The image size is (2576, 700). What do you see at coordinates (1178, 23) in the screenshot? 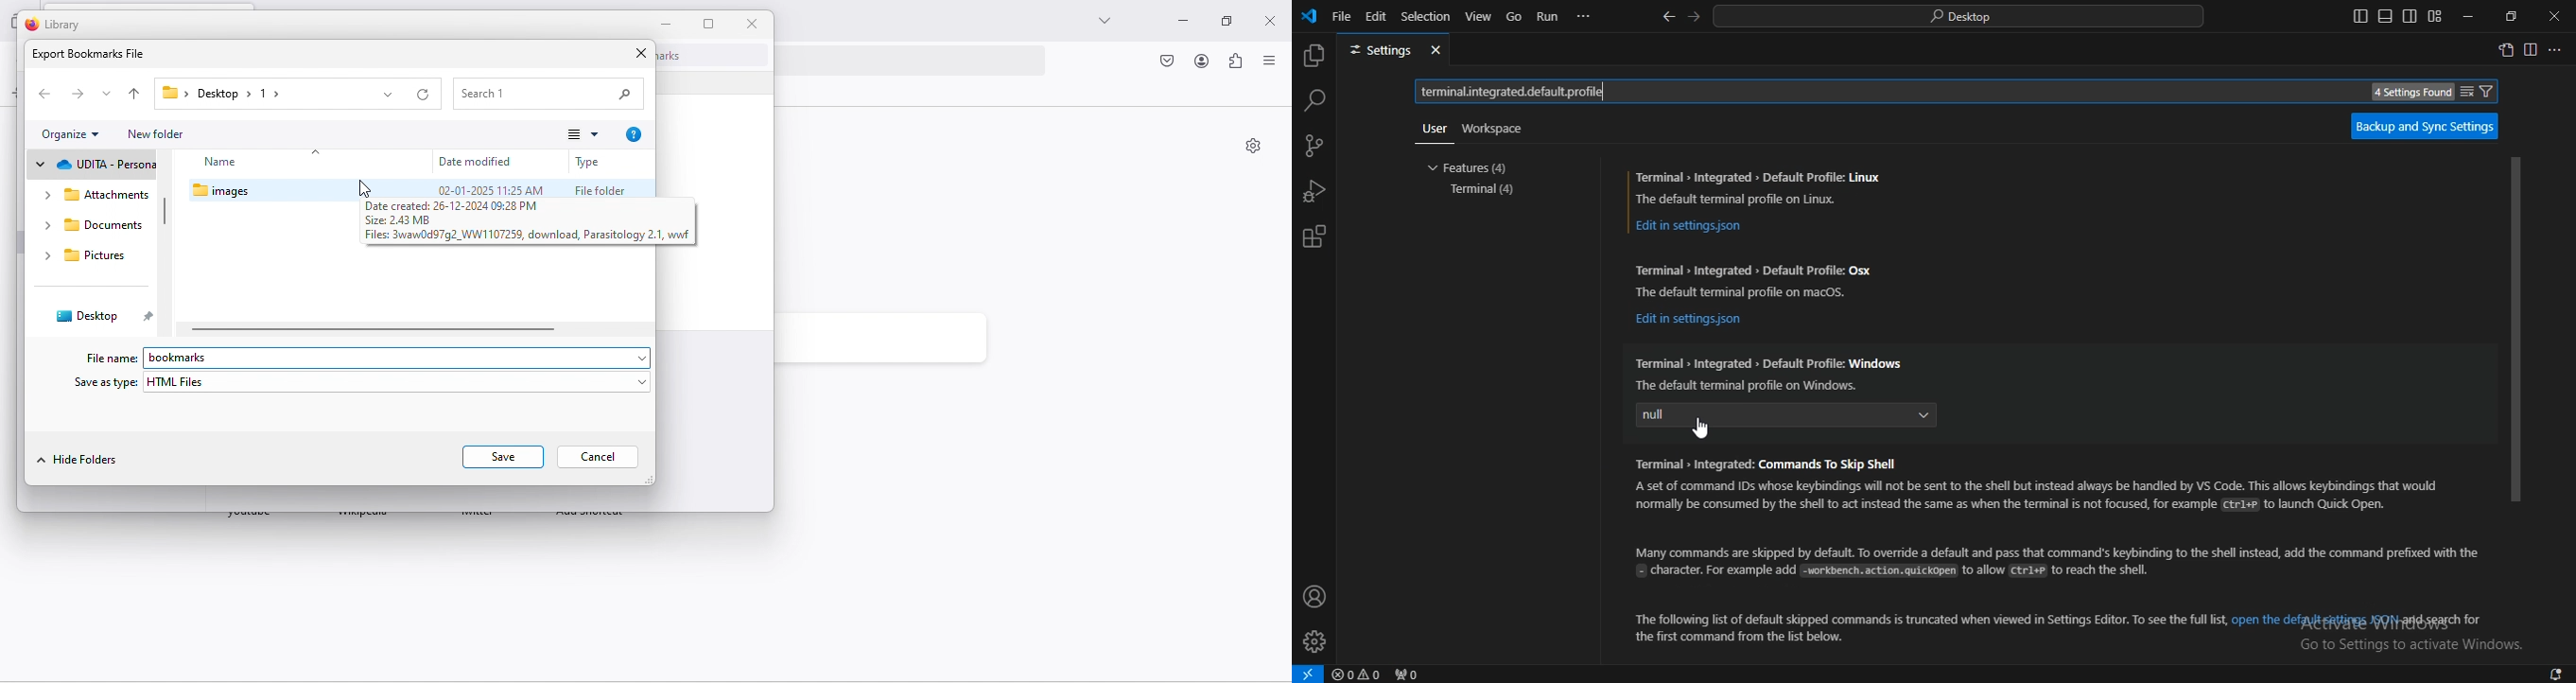
I see `minimize` at bounding box center [1178, 23].